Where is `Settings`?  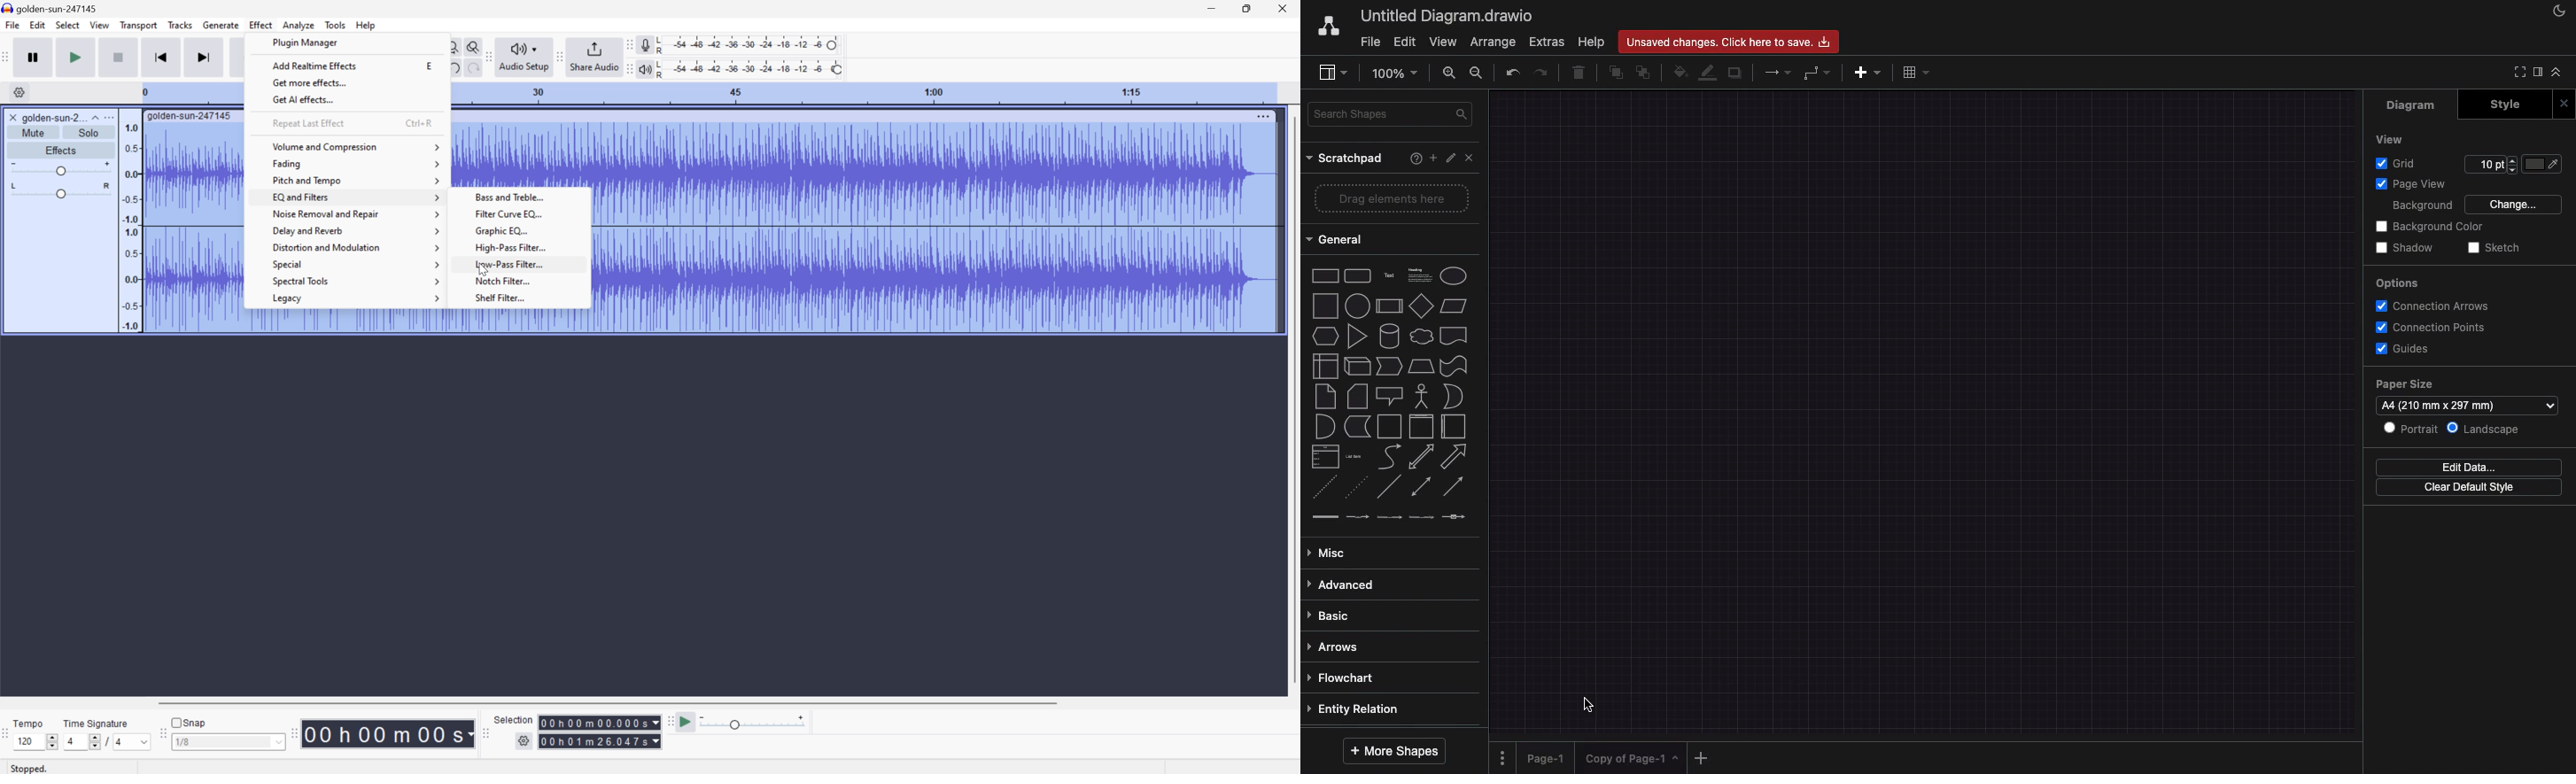
Settings is located at coordinates (525, 743).